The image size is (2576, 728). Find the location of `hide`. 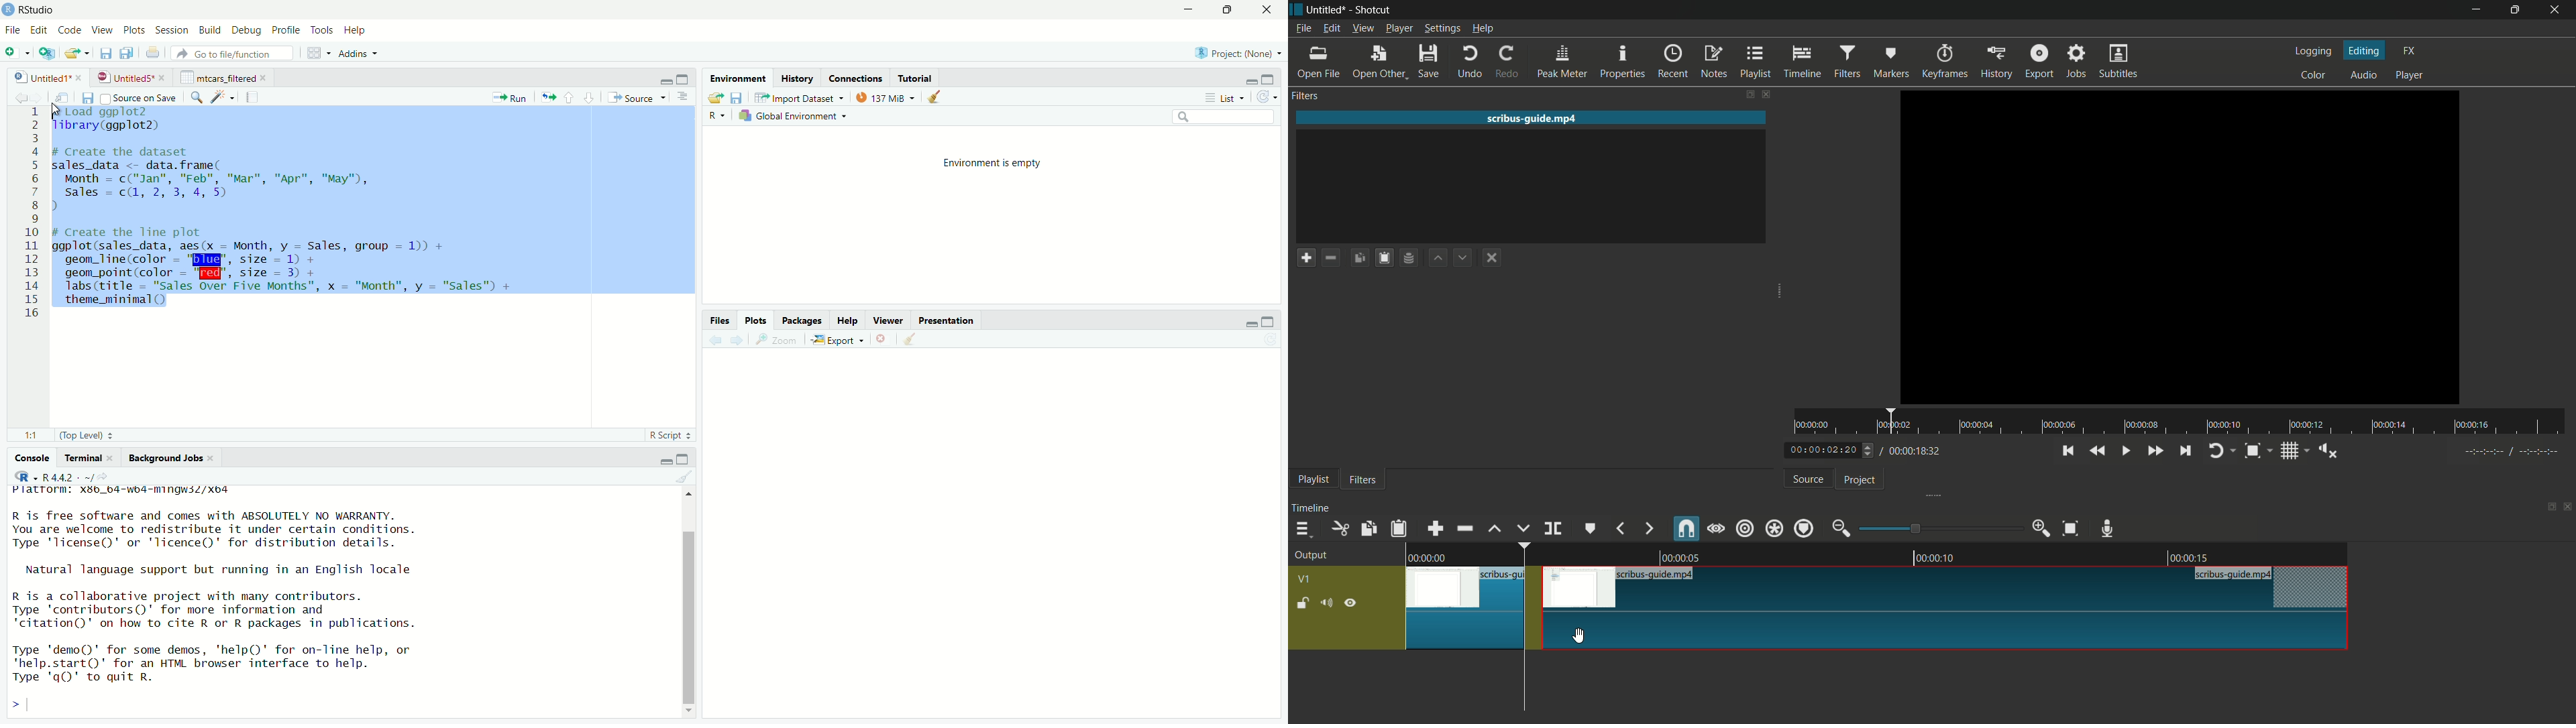

hide is located at coordinates (1351, 604).